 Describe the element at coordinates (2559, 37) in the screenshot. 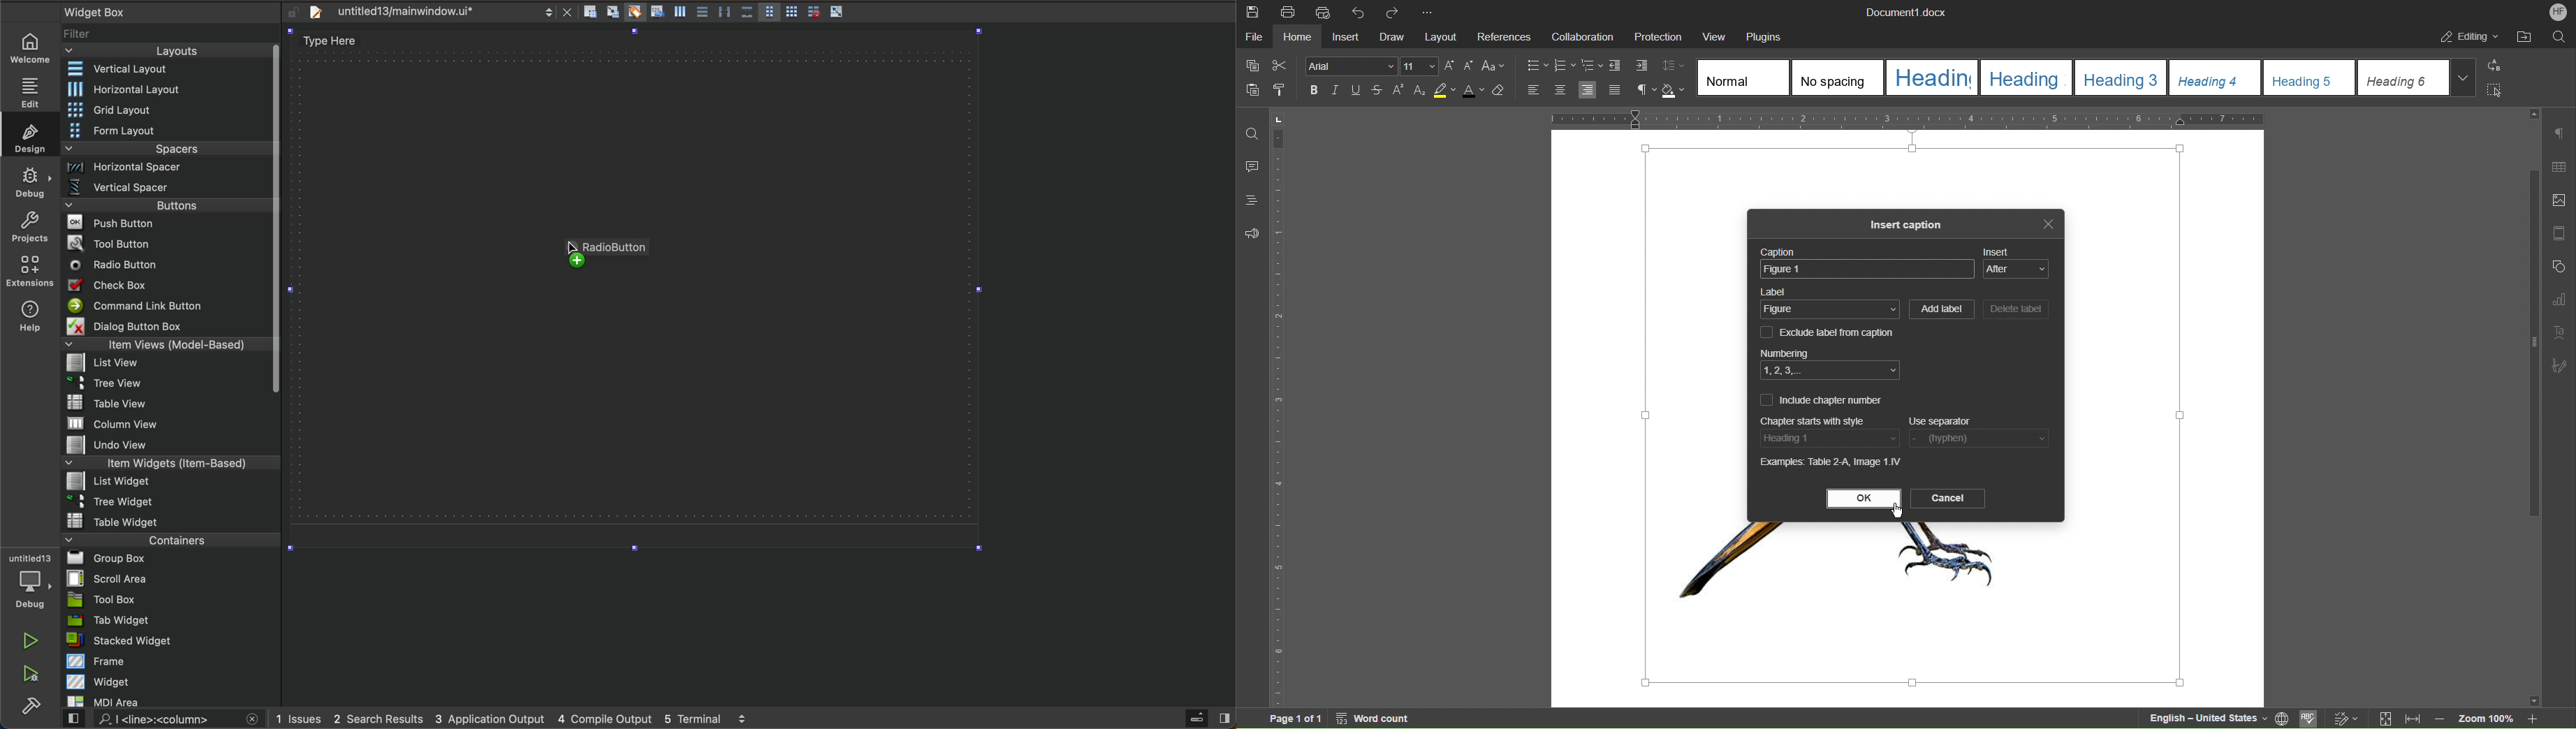

I see `Search` at that location.